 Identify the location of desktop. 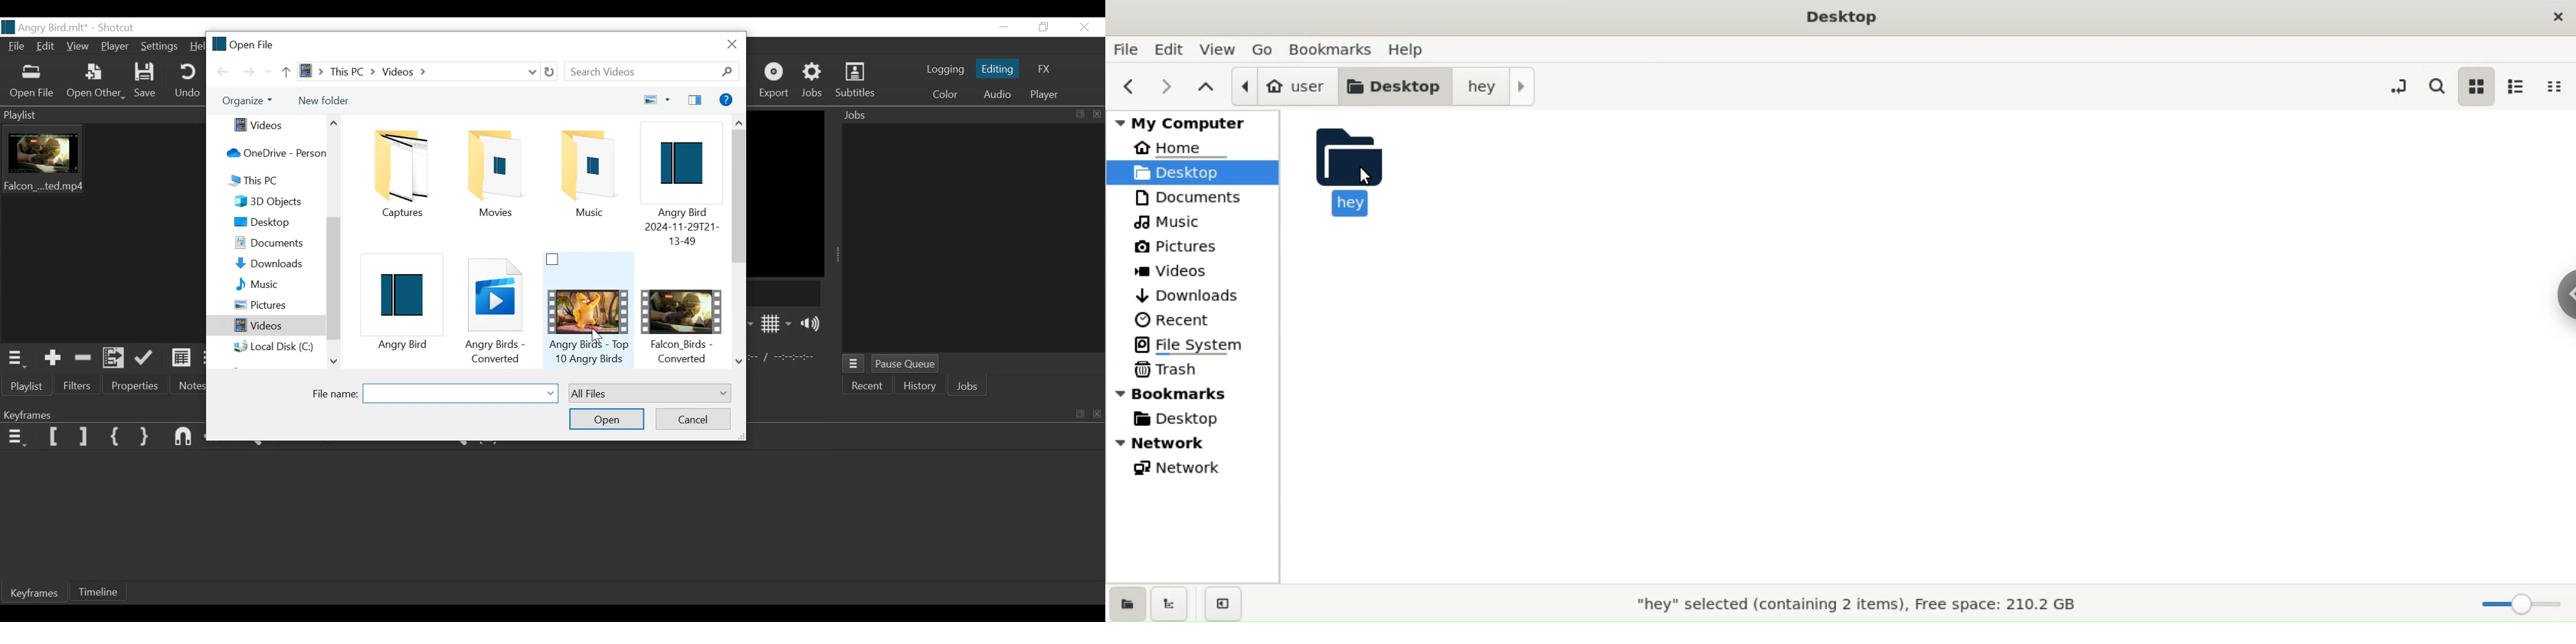
(1180, 419).